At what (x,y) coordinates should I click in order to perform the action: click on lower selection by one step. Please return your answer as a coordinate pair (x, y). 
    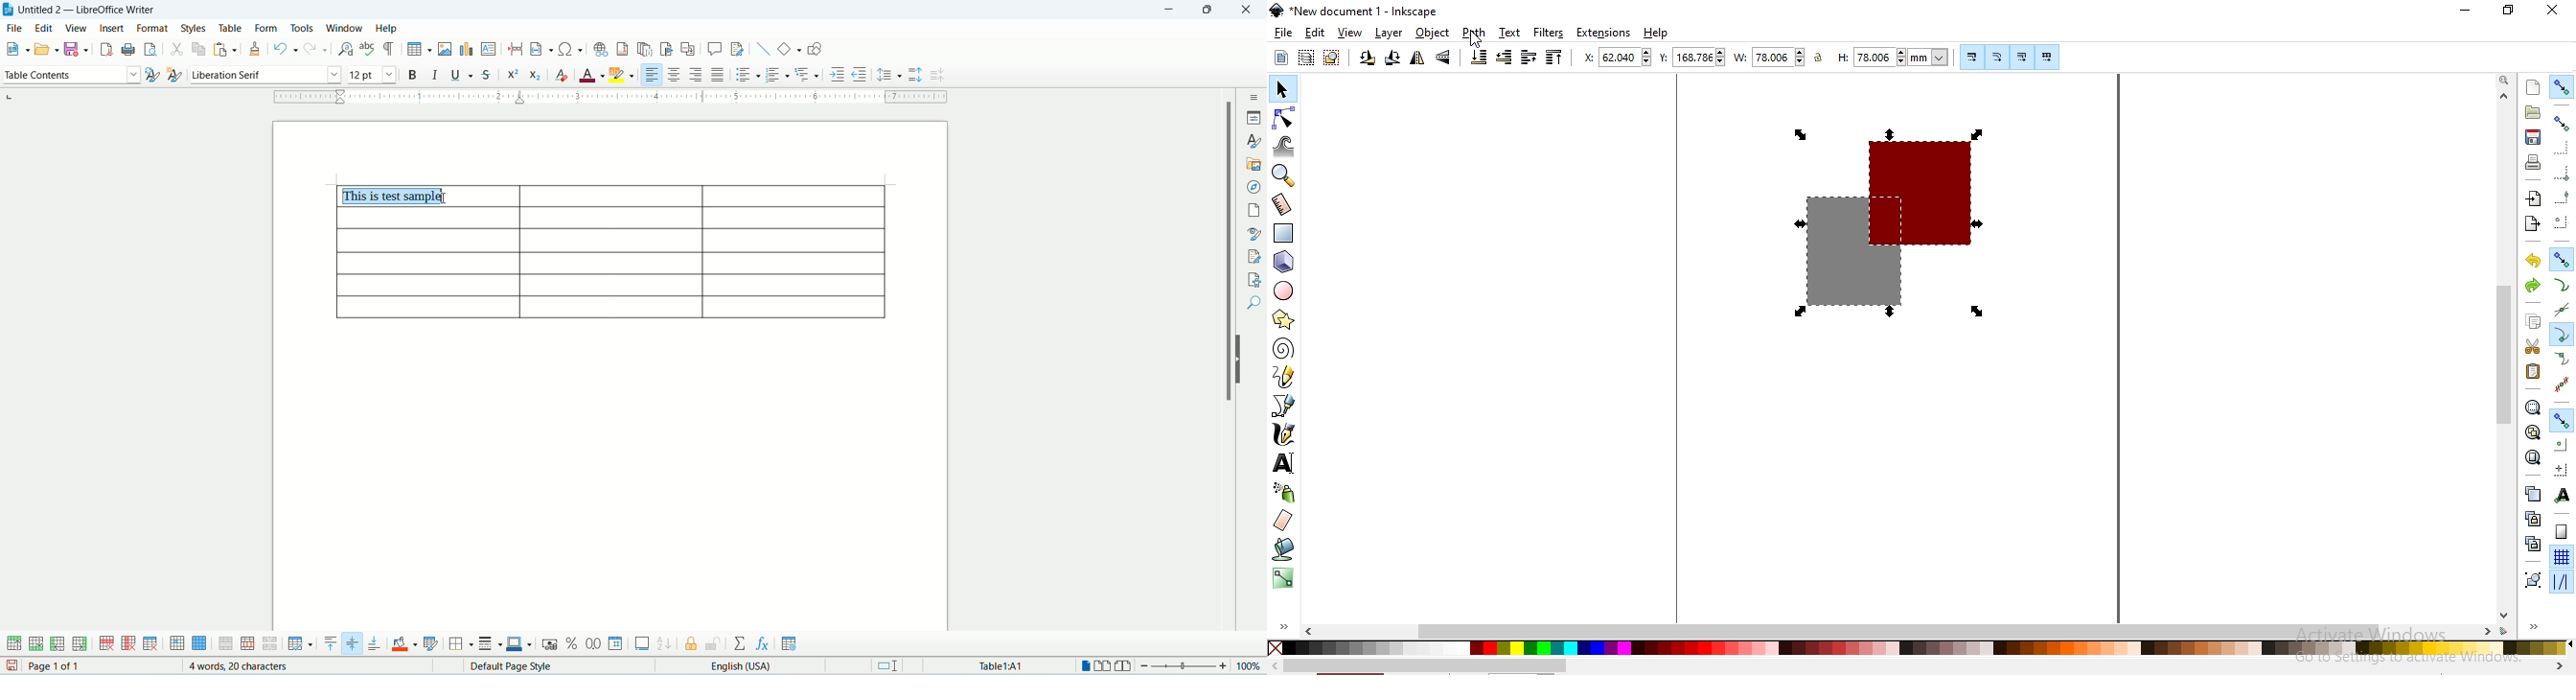
    Looking at the image, I should click on (1504, 58).